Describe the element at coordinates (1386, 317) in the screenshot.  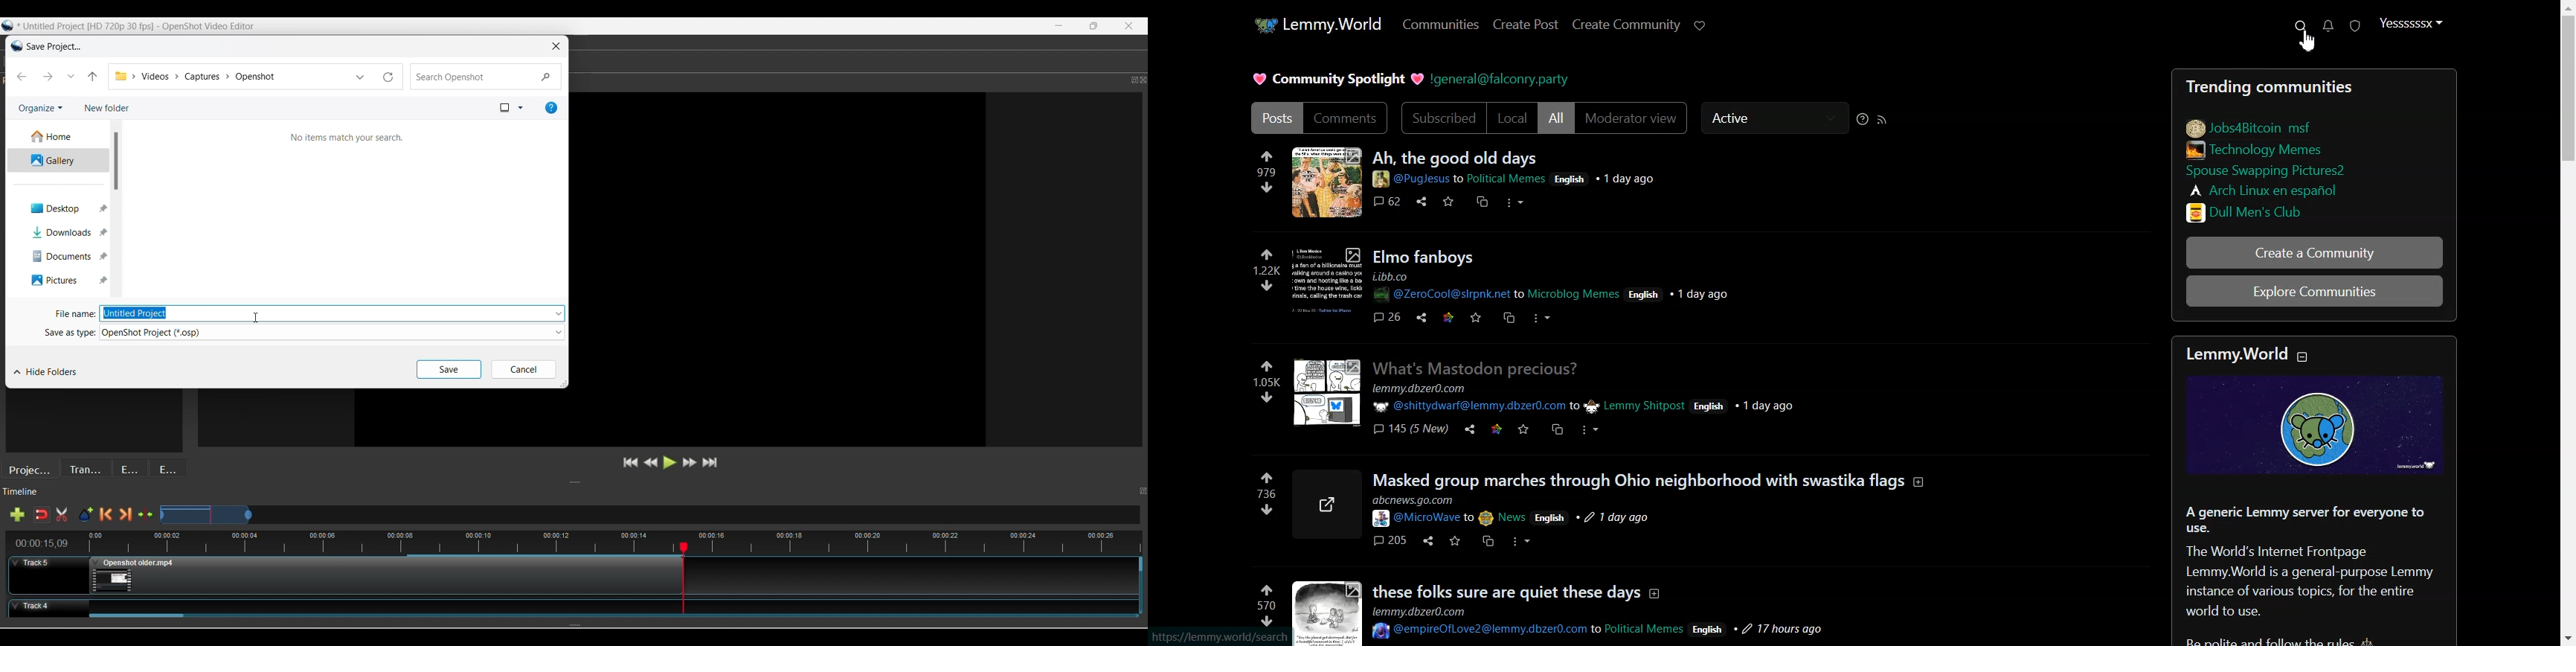
I see `comments` at that location.